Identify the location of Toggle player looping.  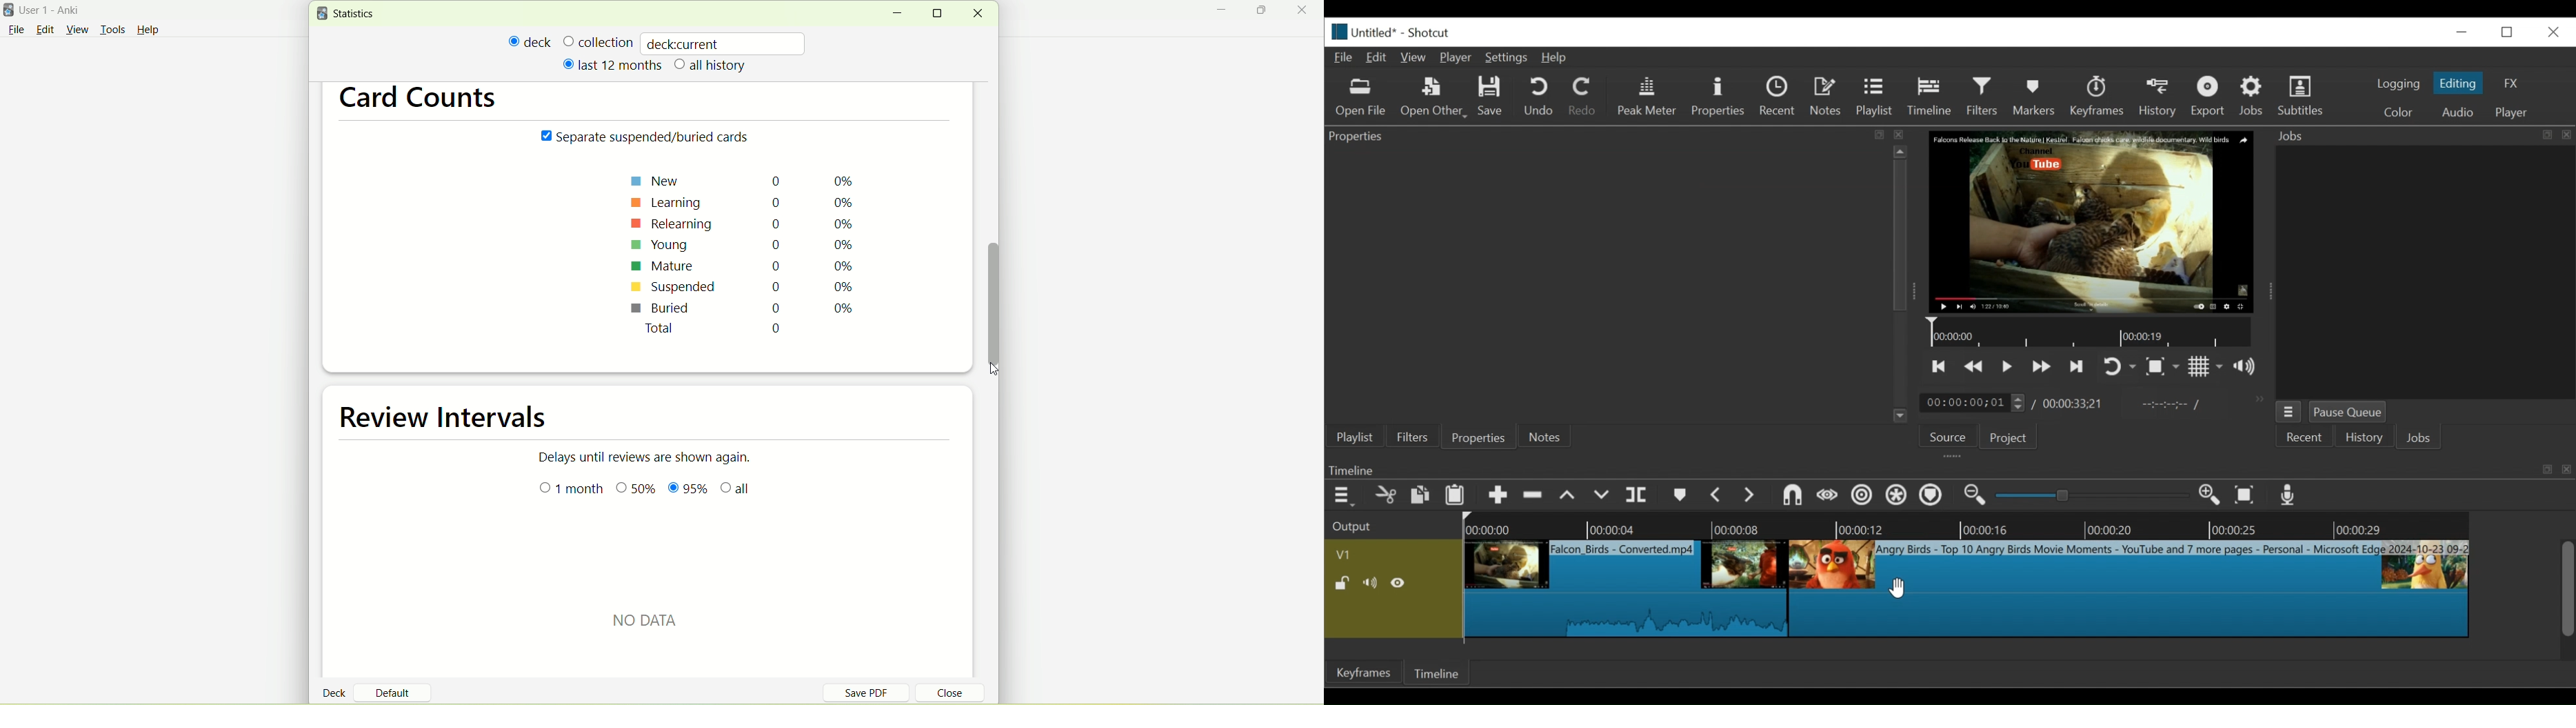
(2121, 367).